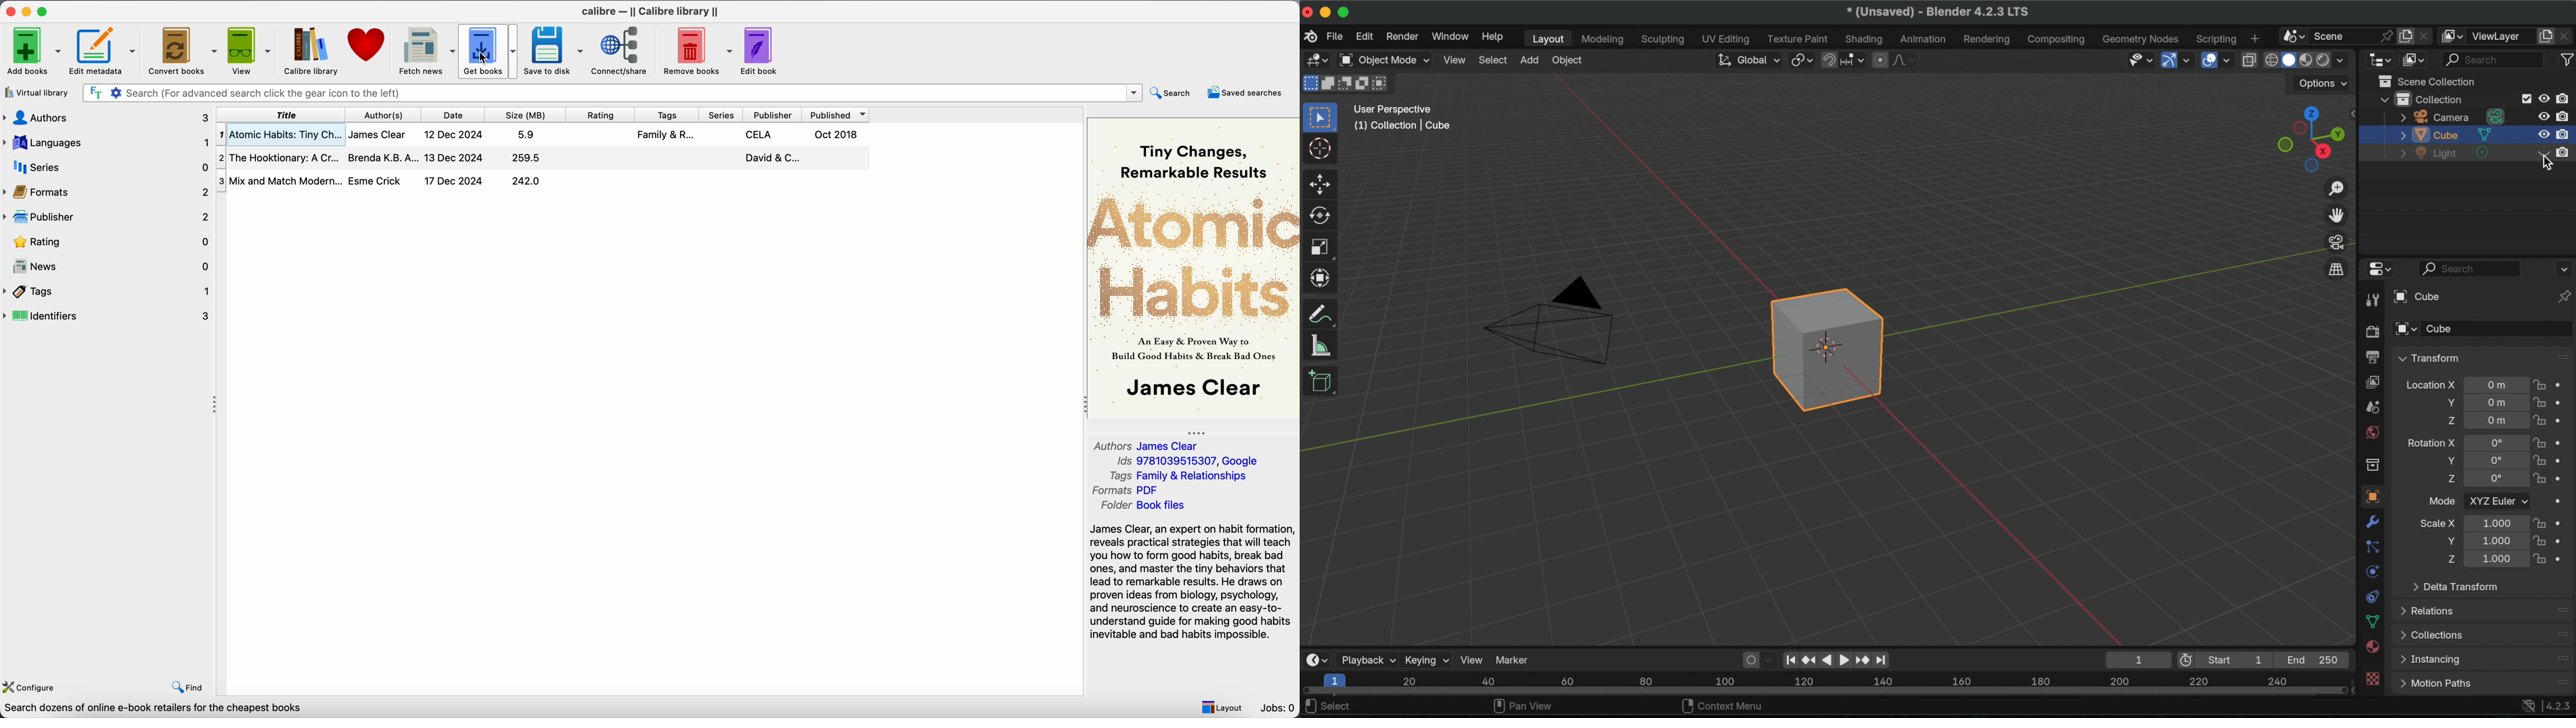 The image size is (2576, 728). Describe the element at coordinates (1309, 83) in the screenshot. I see `mode set a new collection` at that location.